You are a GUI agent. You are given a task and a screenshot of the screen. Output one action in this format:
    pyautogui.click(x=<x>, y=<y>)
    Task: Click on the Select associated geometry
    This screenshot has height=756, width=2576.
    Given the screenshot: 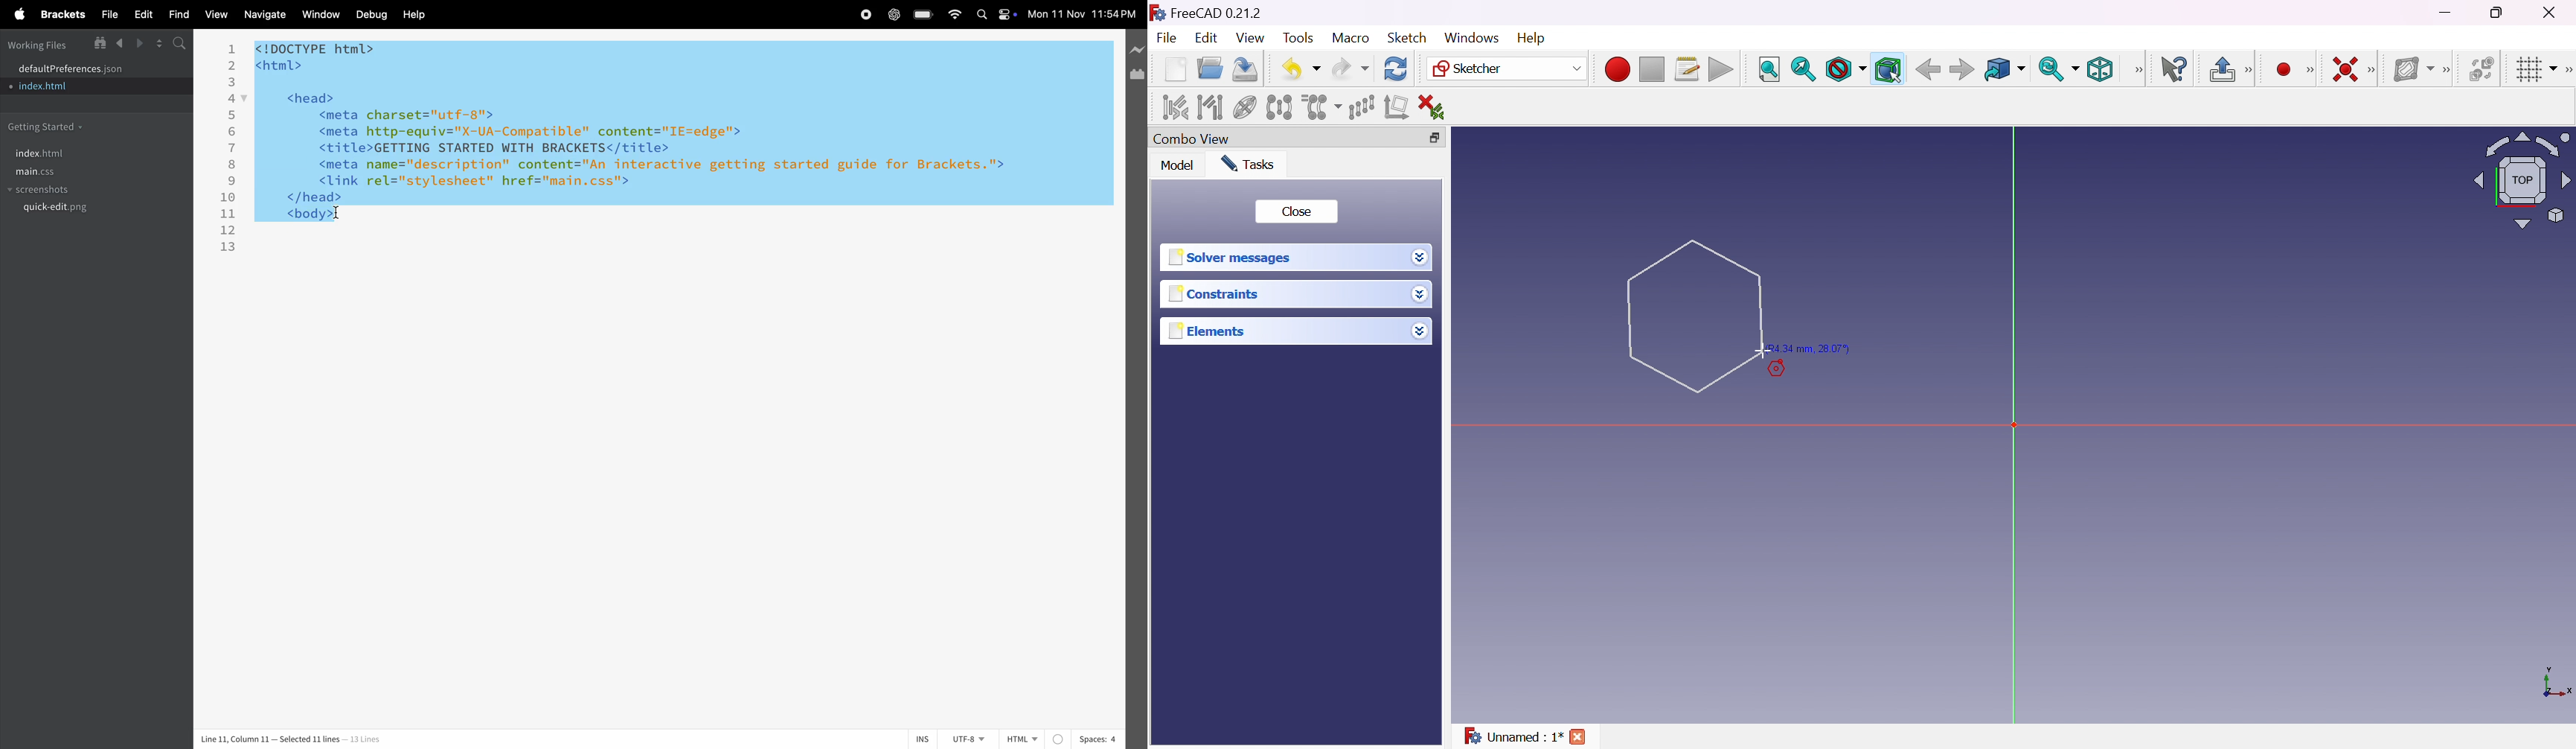 What is the action you would take?
    pyautogui.click(x=1210, y=107)
    